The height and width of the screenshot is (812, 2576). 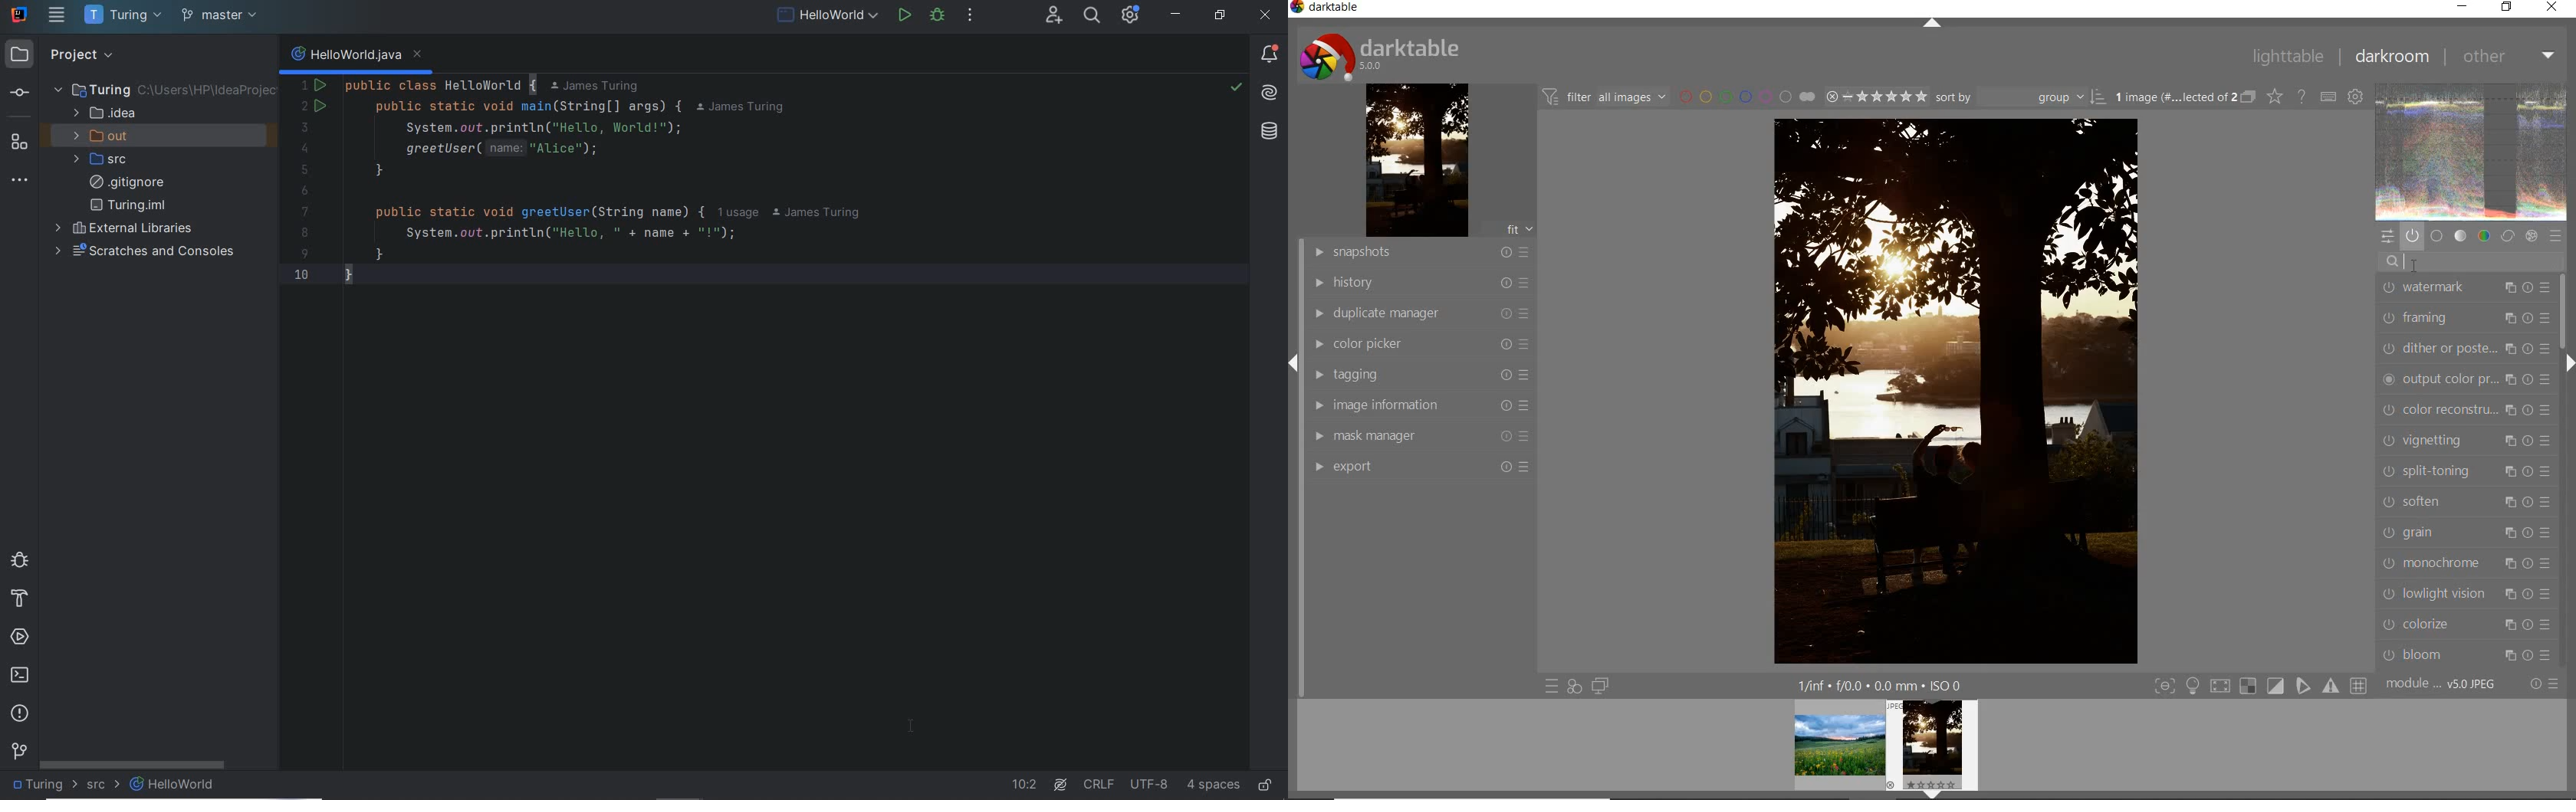 What do you see at coordinates (2485, 234) in the screenshot?
I see `color` at bounding box center [2485, 234].